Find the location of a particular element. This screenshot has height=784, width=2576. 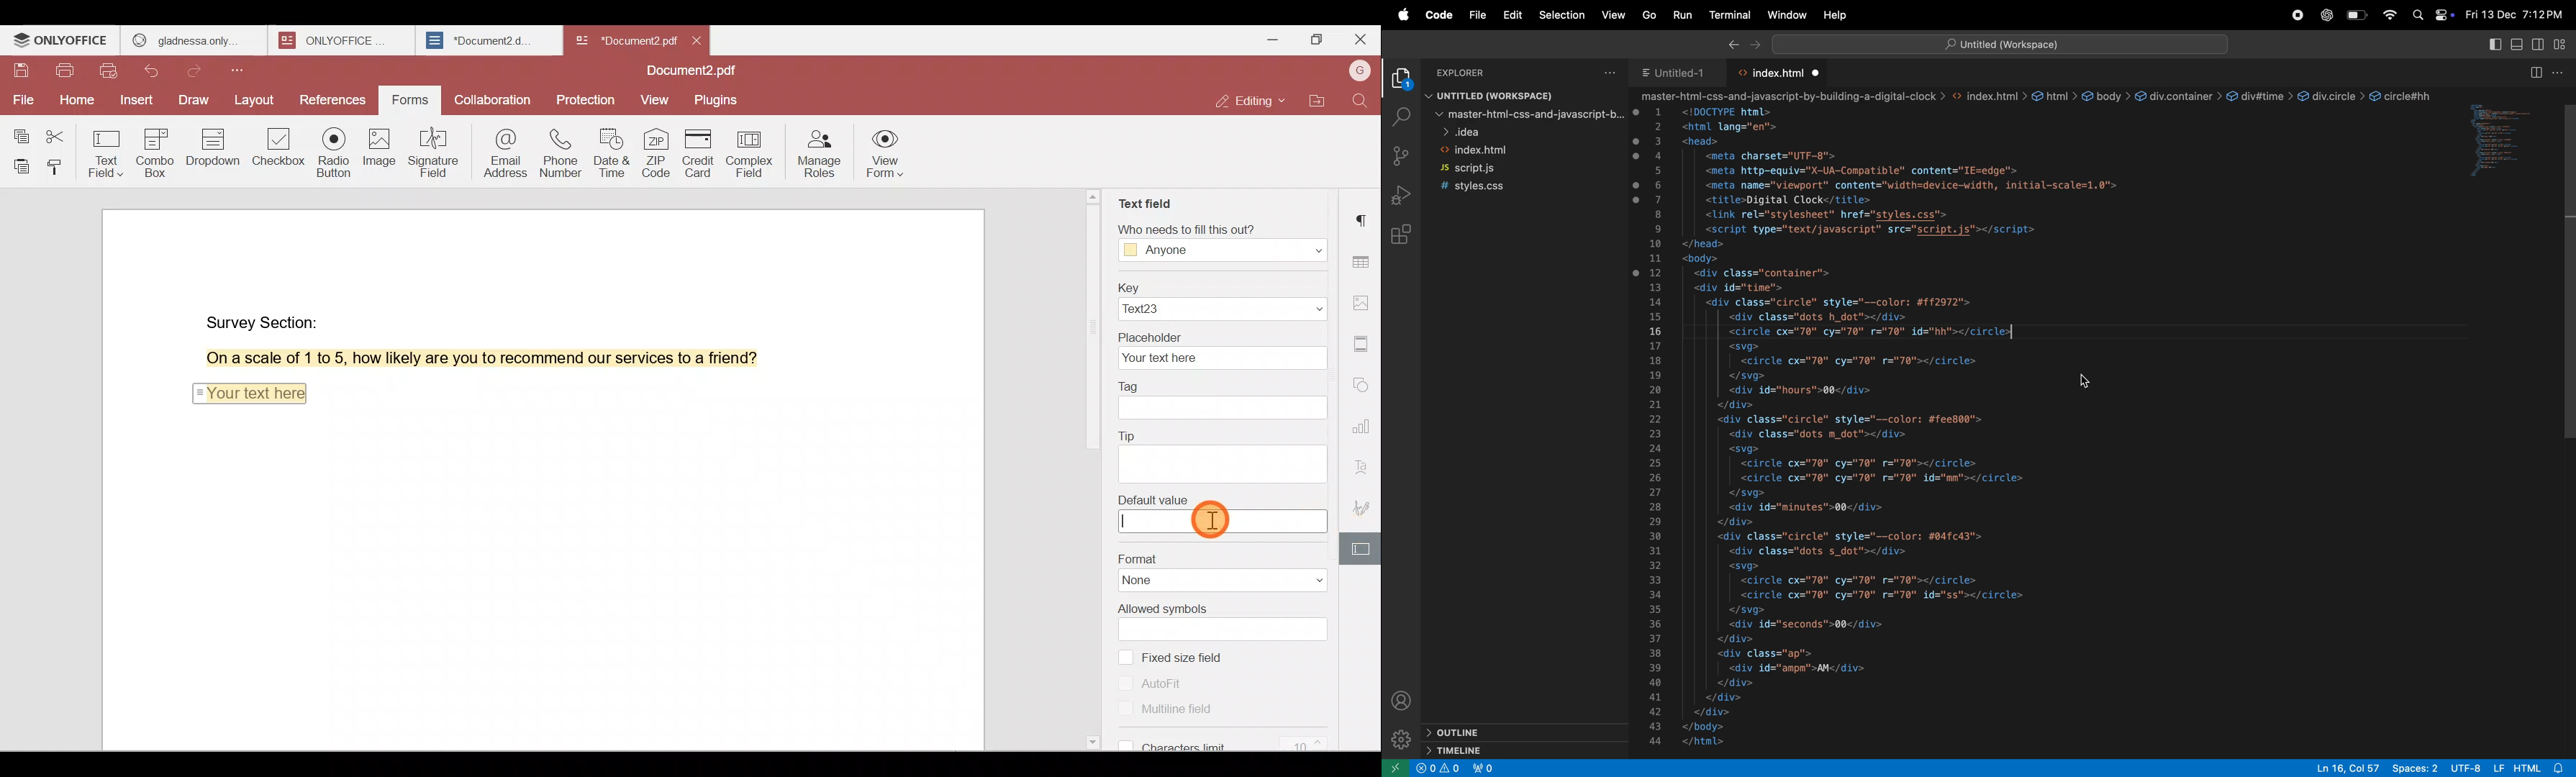

toggle panel is located at coordinates (2516, 46).